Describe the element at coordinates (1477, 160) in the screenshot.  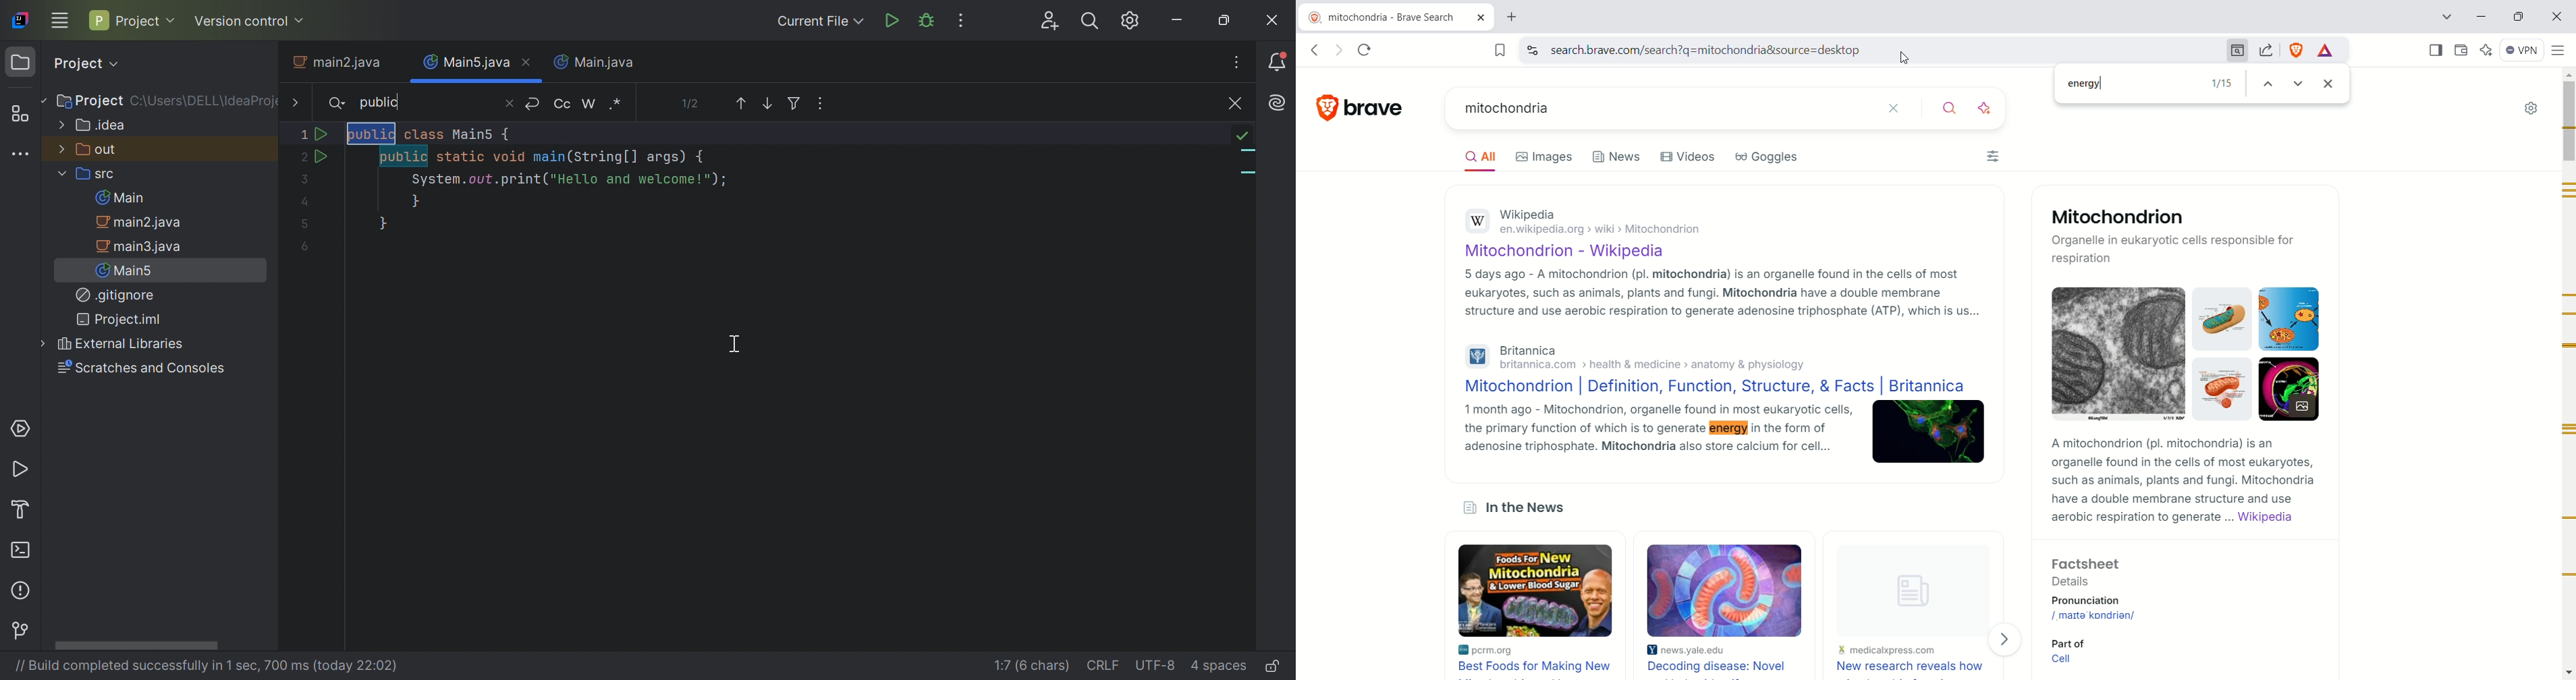
I see `All` at that location.